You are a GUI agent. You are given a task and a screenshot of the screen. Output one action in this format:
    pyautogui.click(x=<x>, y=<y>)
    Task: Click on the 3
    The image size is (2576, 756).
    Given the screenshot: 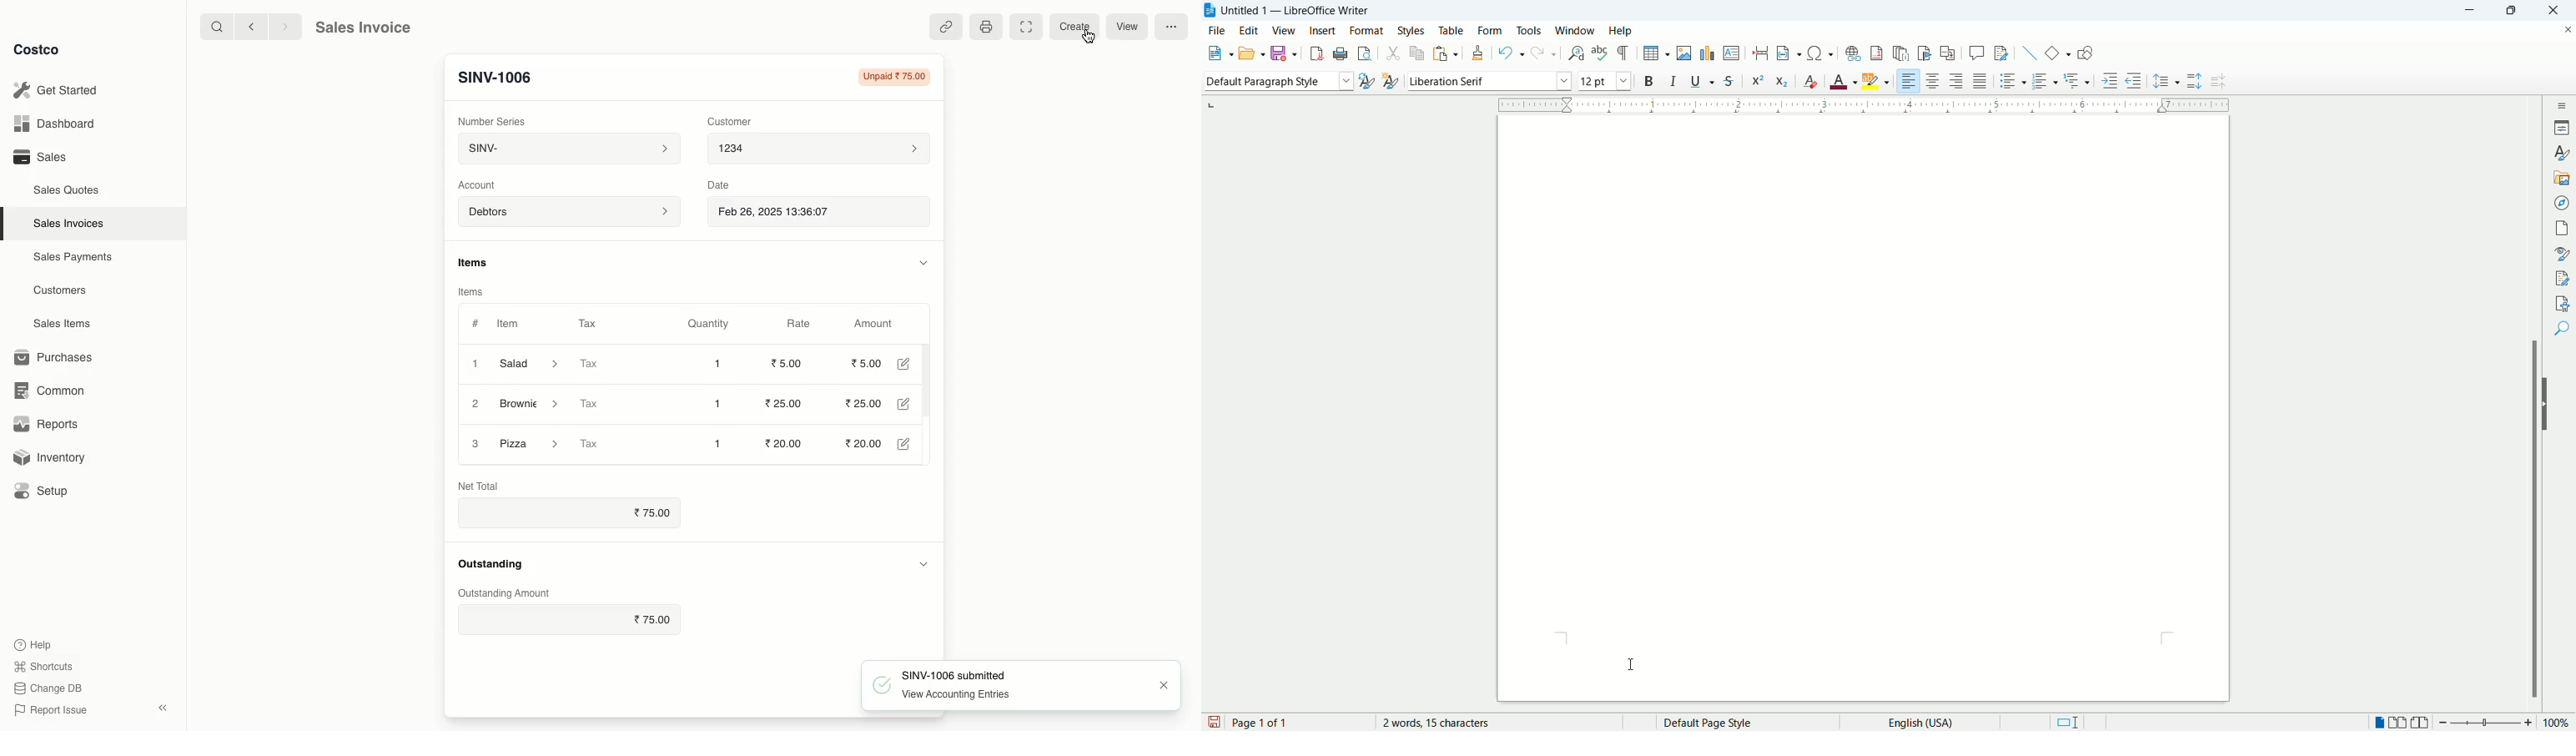 What is the action you would take?
    pyautogui.click(x=476, y=444)
    